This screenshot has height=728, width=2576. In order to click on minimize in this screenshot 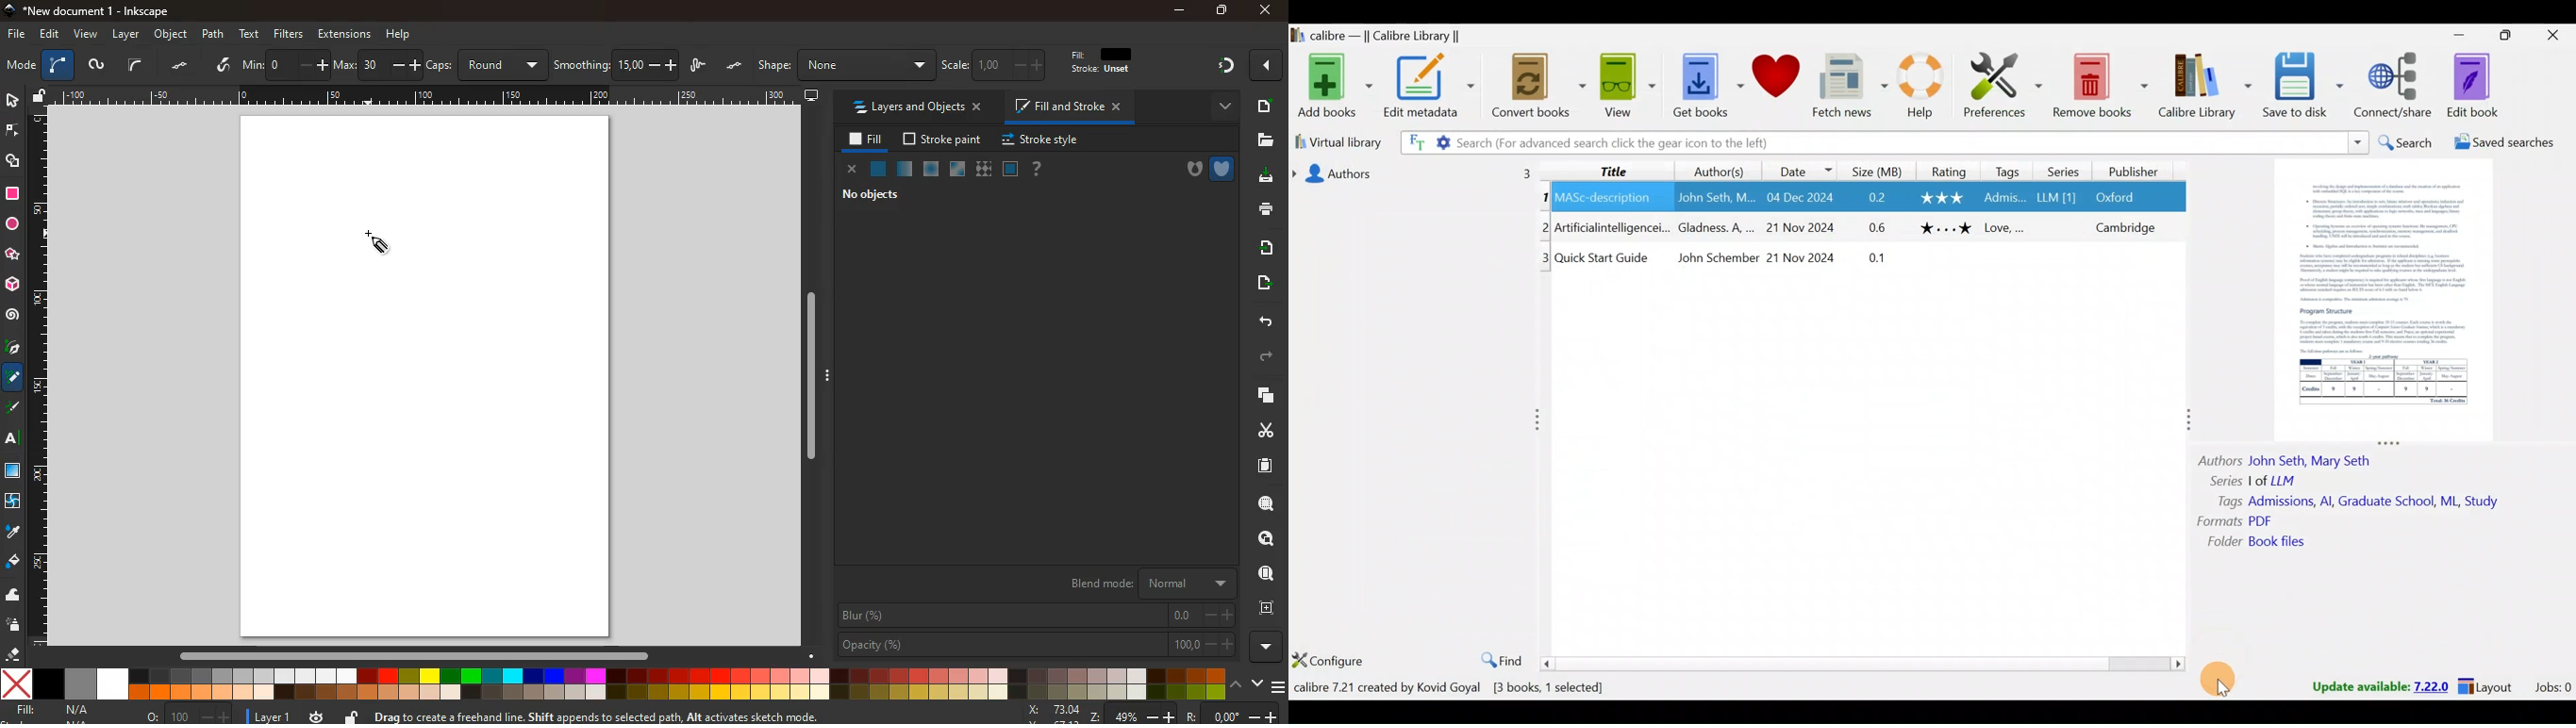, I will do `click(1181, 11)`.